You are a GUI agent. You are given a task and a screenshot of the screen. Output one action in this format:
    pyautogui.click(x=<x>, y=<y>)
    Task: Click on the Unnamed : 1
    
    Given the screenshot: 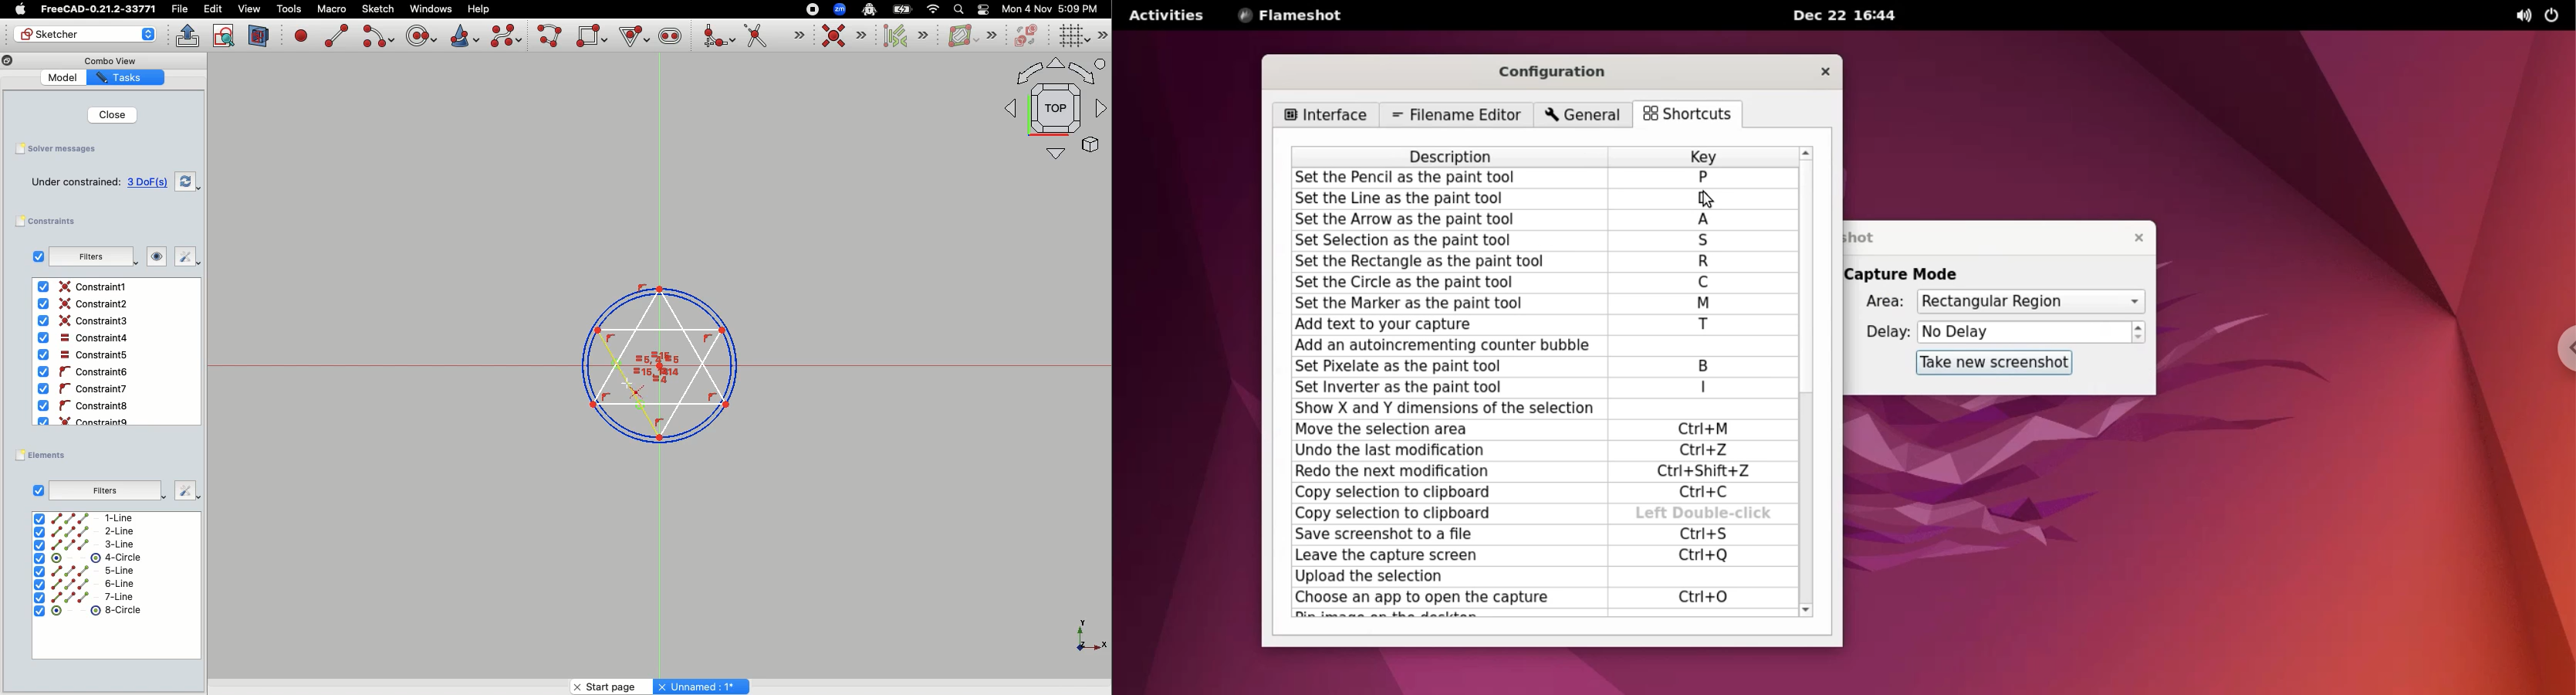 What is the action you would take?
    pyautogui.click(x=701, y=684)
    